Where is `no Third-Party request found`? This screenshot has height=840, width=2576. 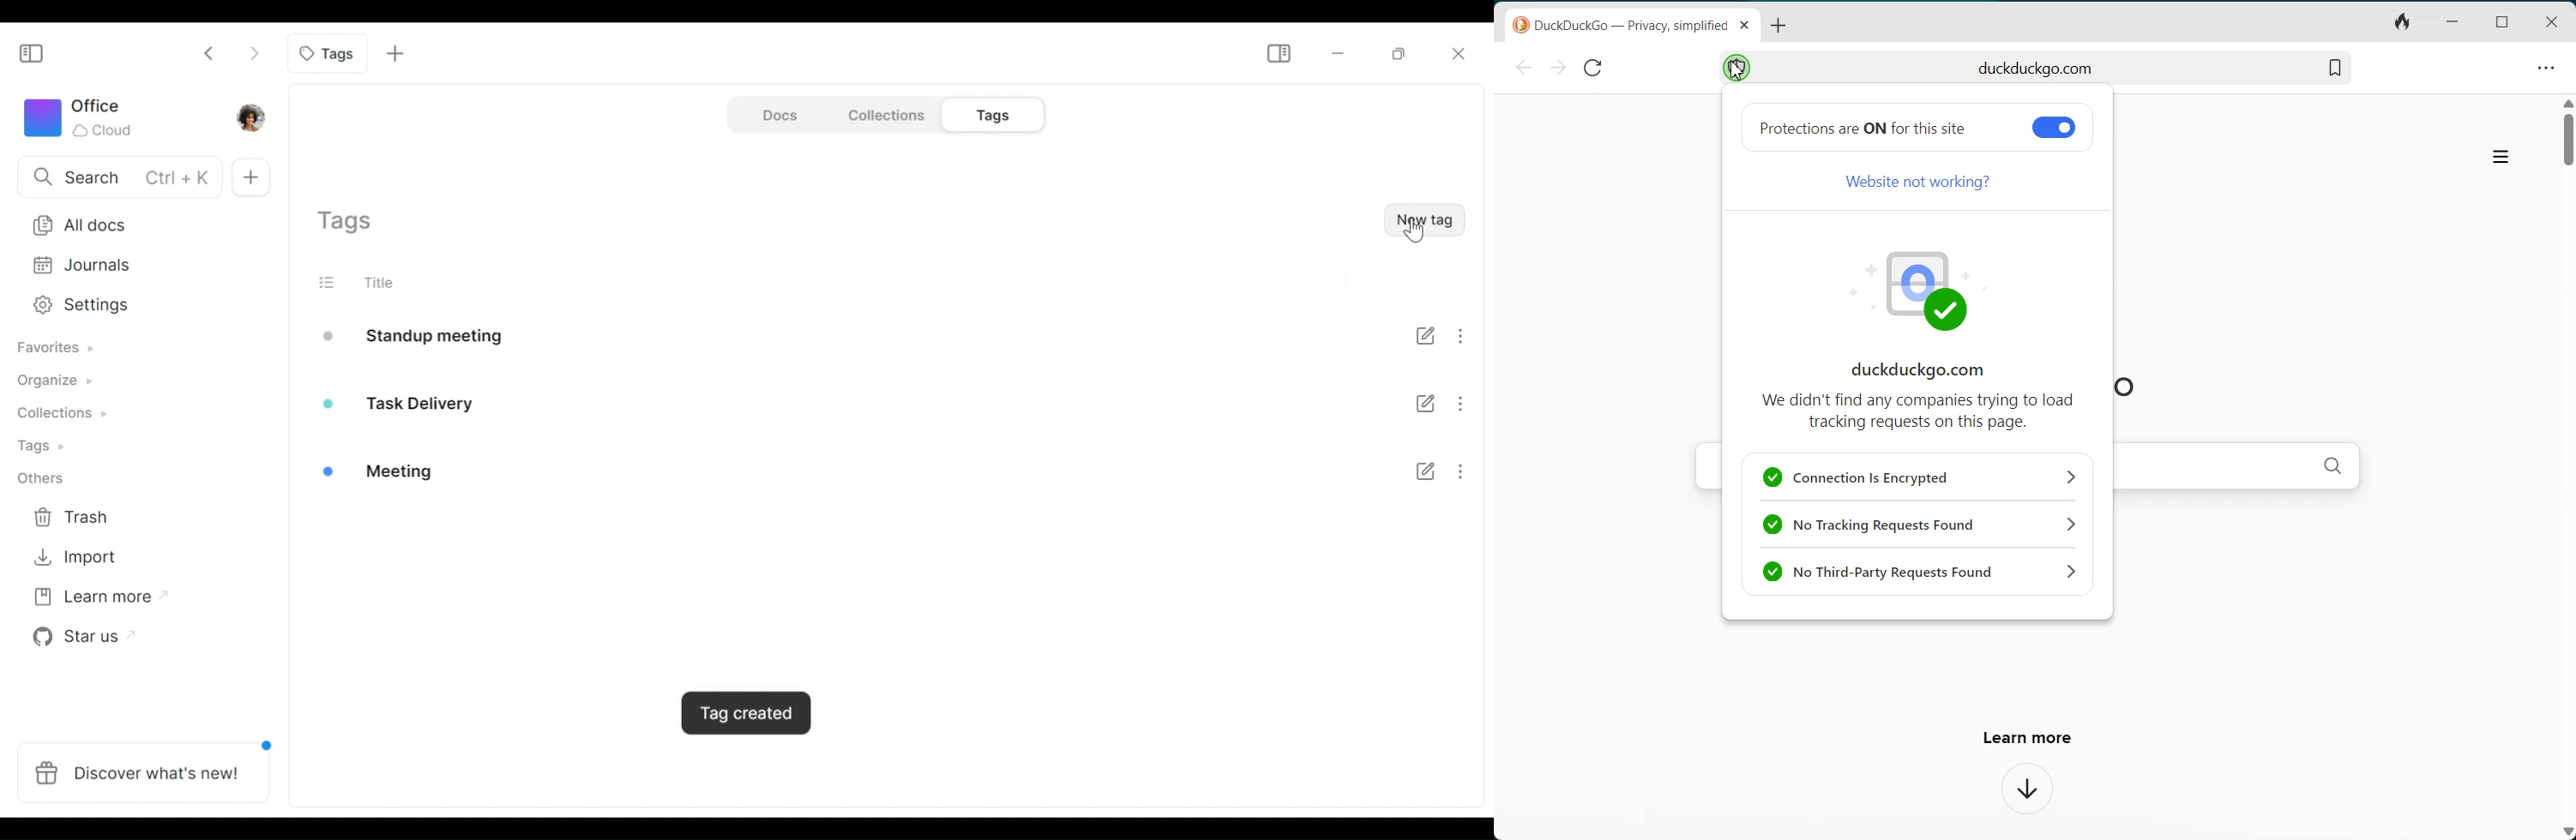
no Third-Party request found is located at coordinates (1919, 571).